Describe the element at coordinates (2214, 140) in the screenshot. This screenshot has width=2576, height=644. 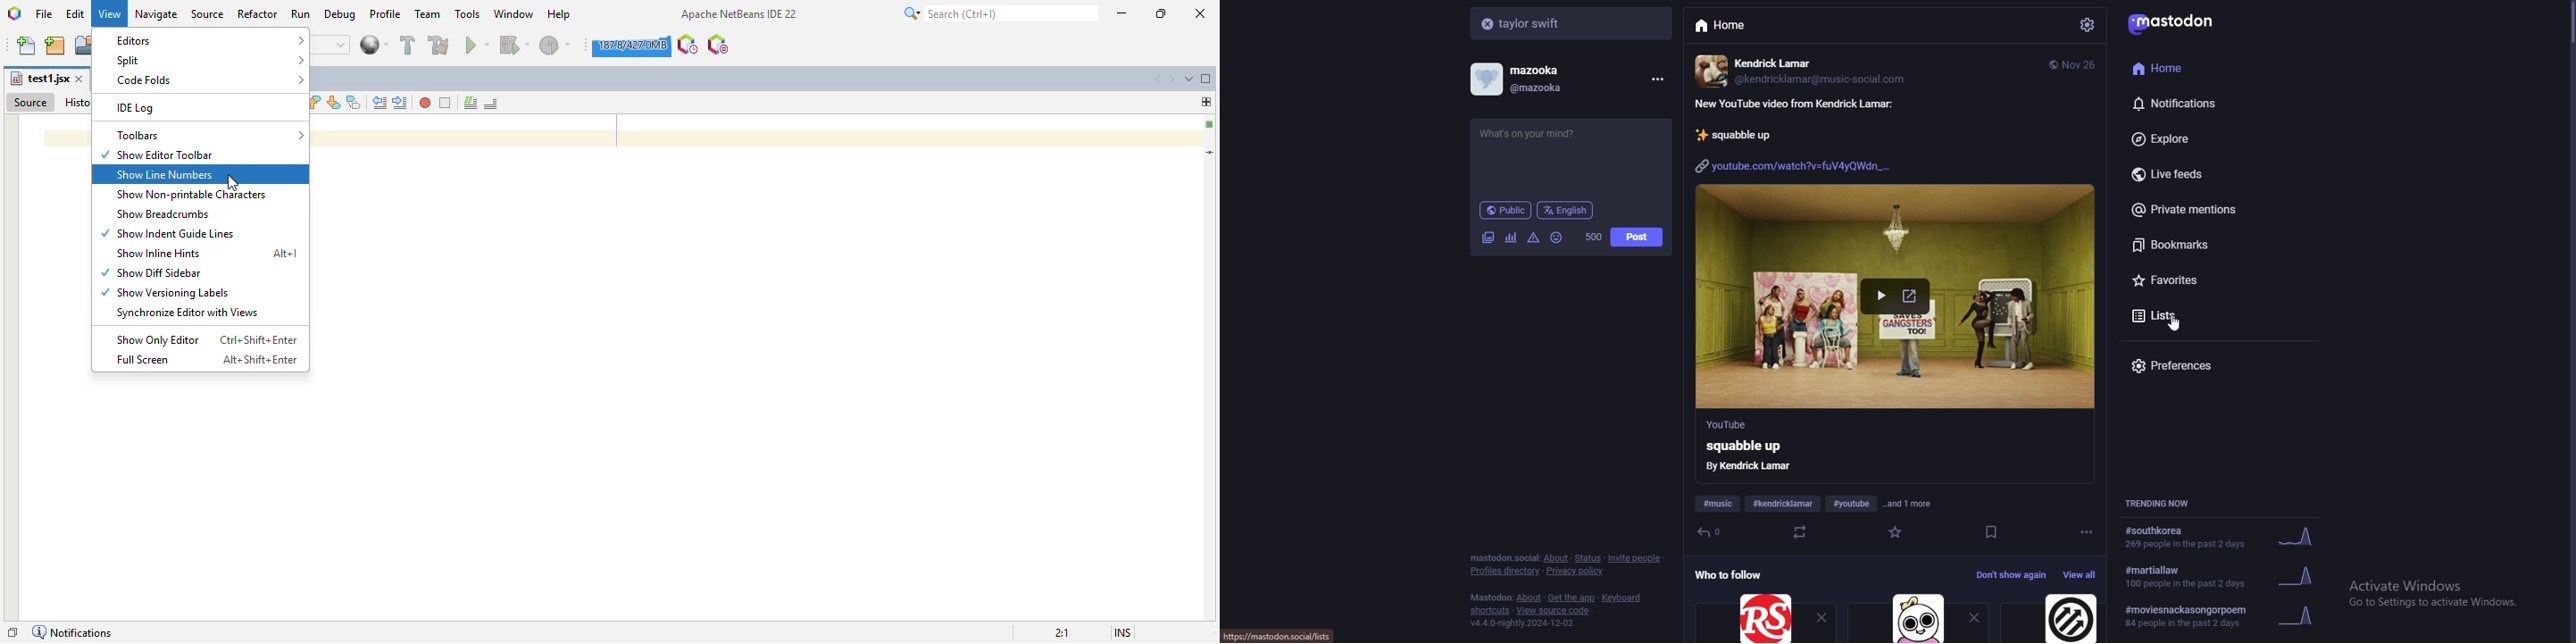
I see `explore` at that location.